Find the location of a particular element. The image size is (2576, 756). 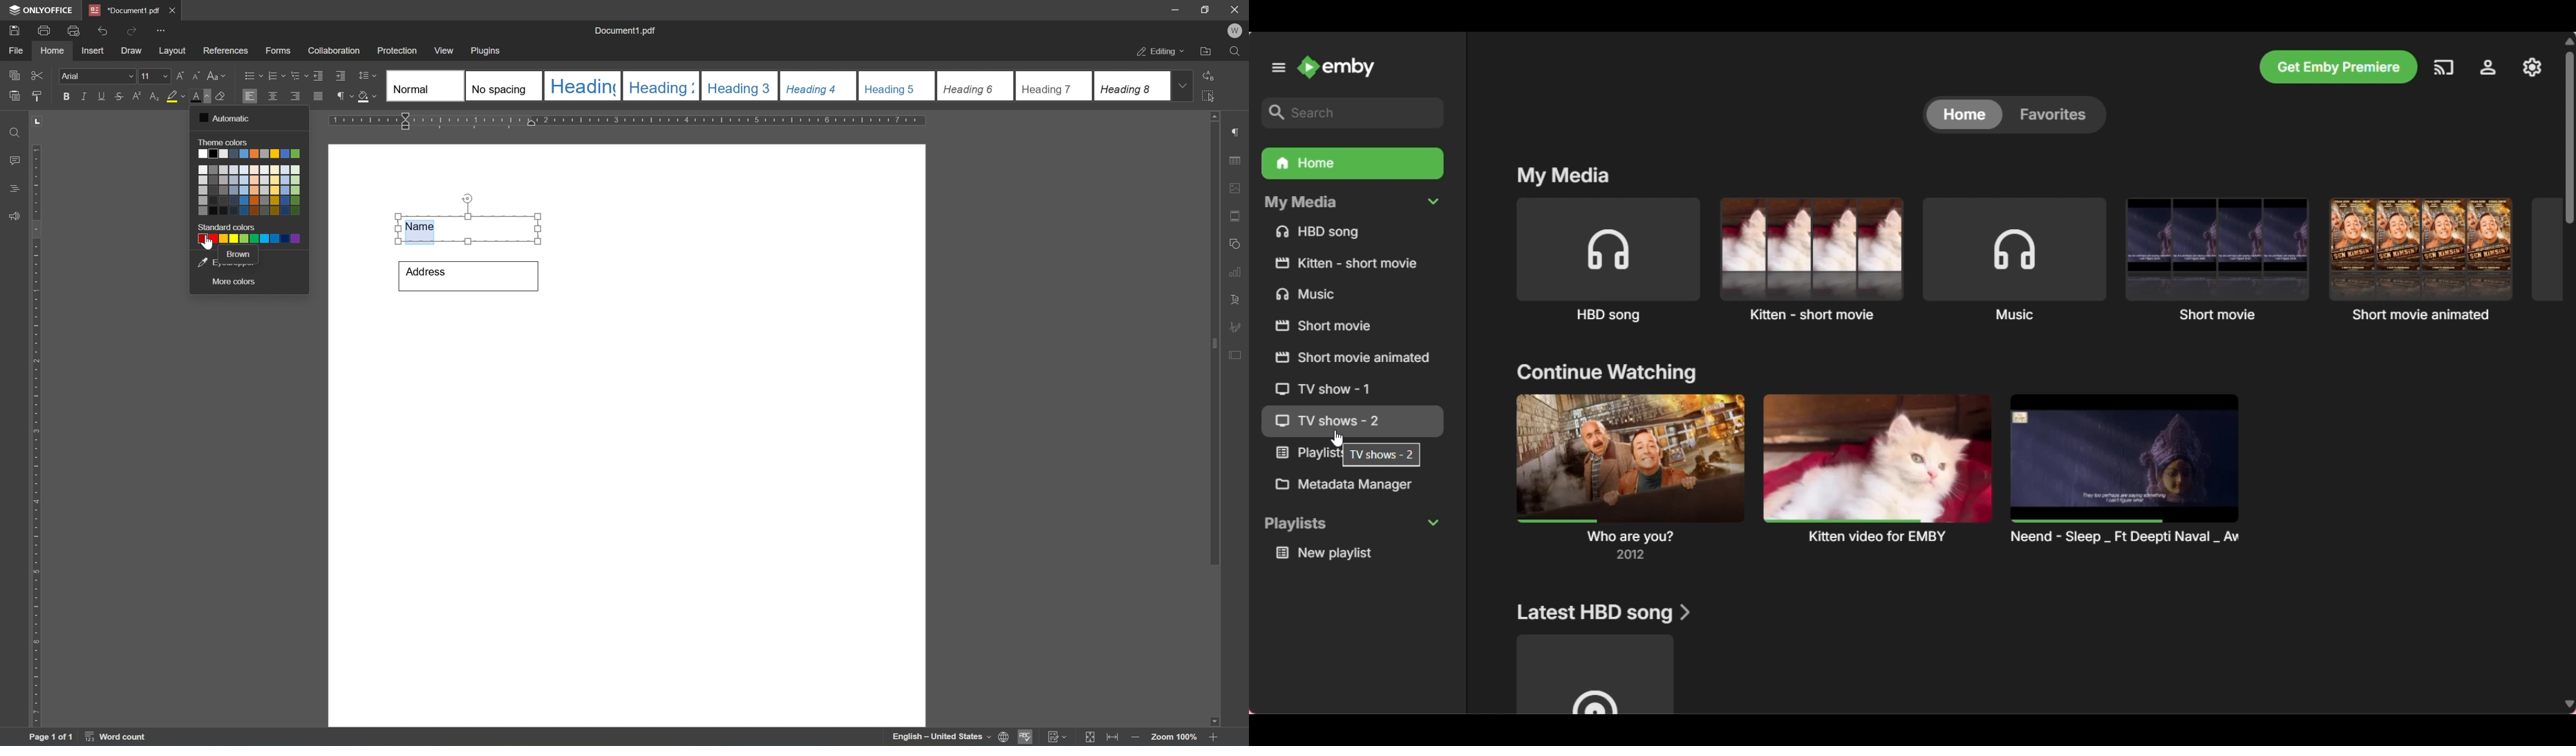

track changes is located at coordinates (1058, 737).